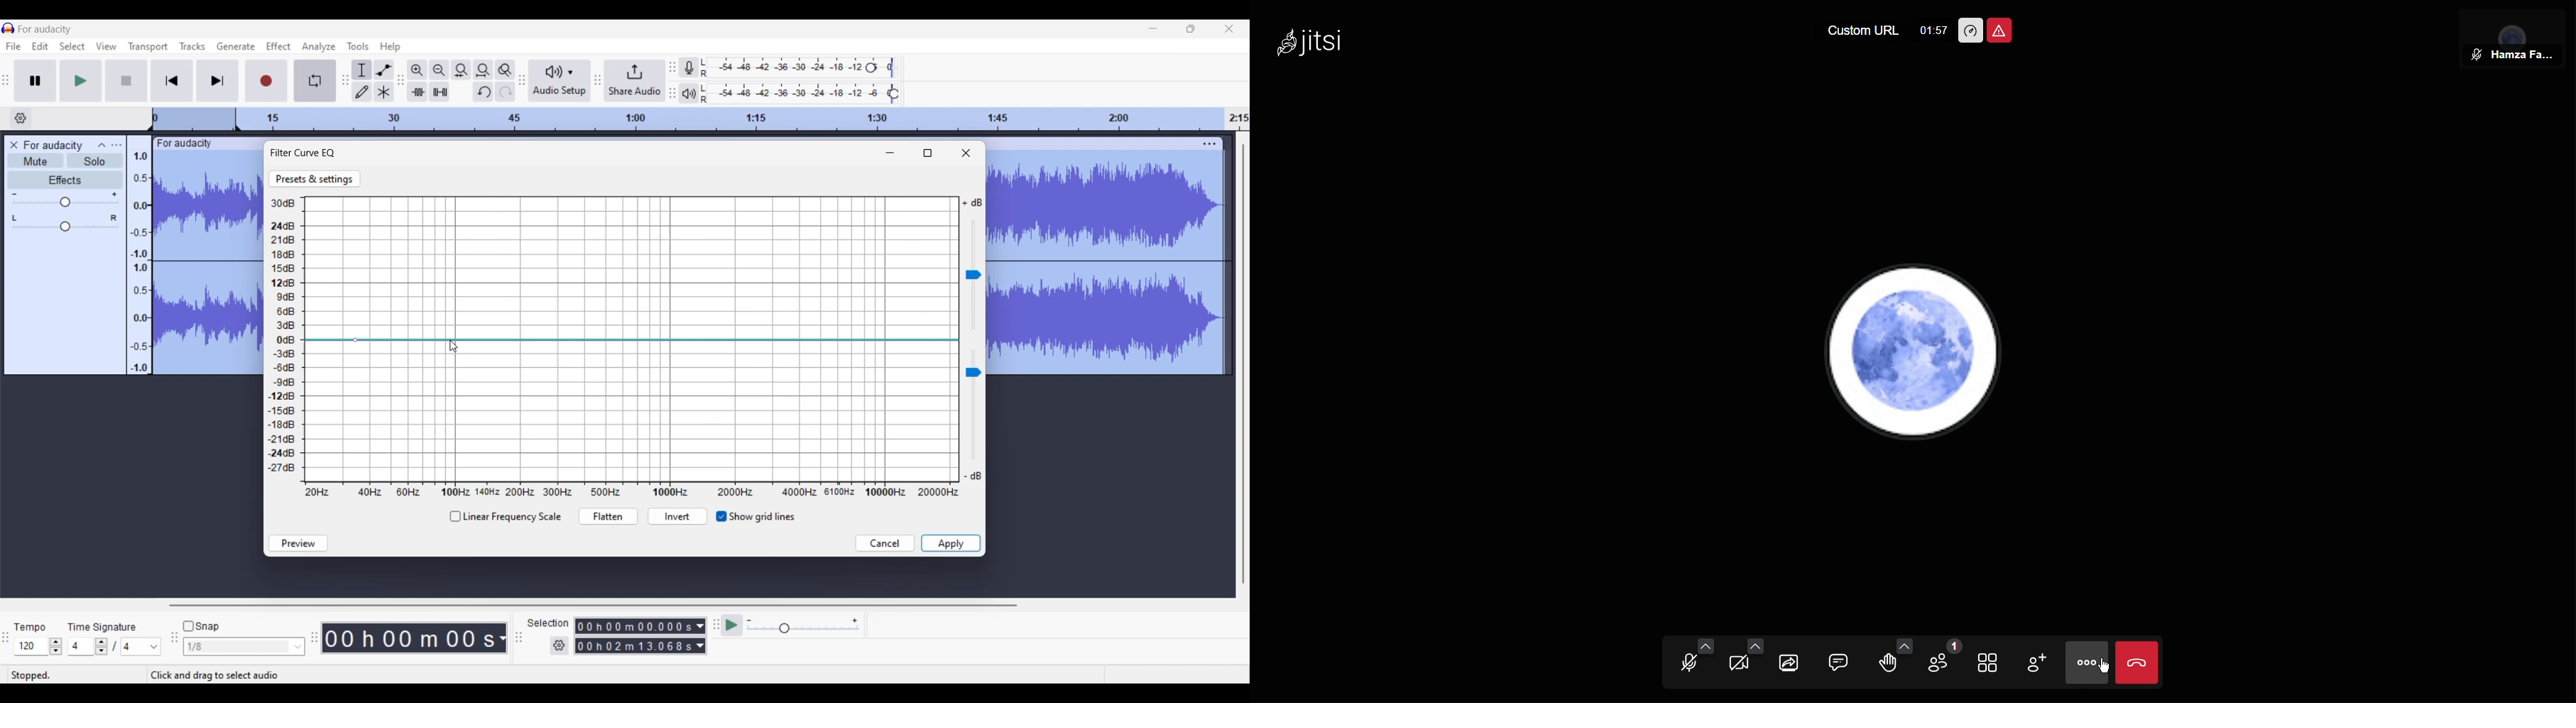  What do you see at coordinates (35, 80) in the screenshot?
I see `Pause` at bounding box center [35, 80].